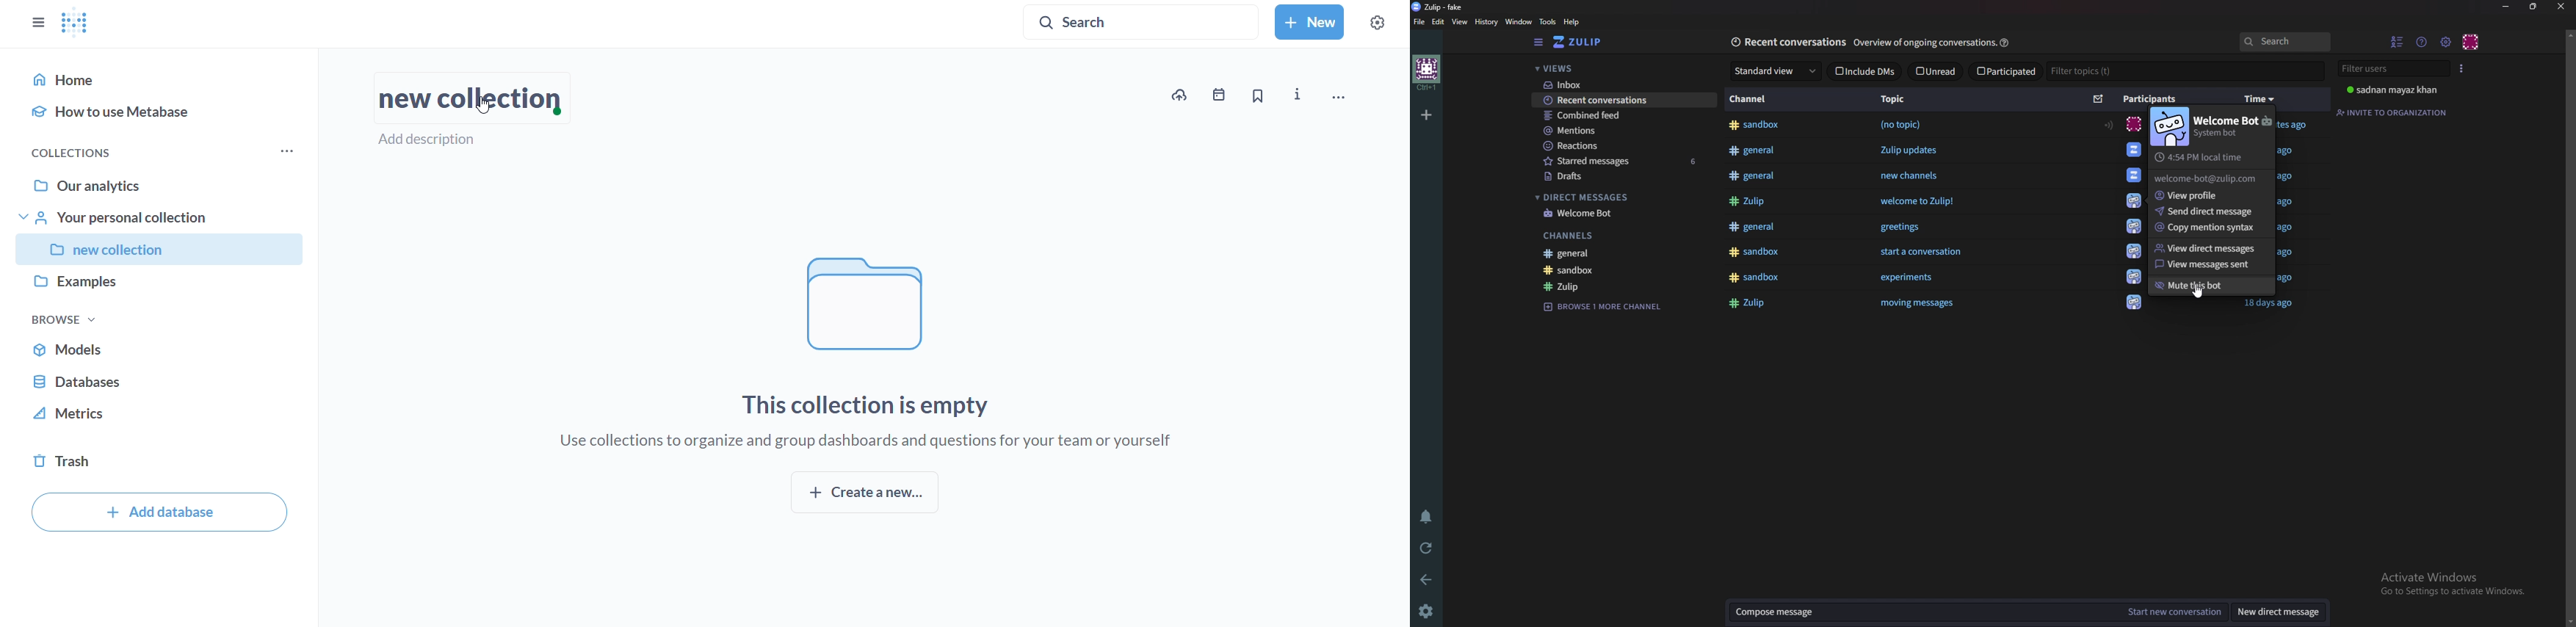 The width and height of the screenshot is (2576, 644). I want to click on Recent conversations, so click(1787, 41).